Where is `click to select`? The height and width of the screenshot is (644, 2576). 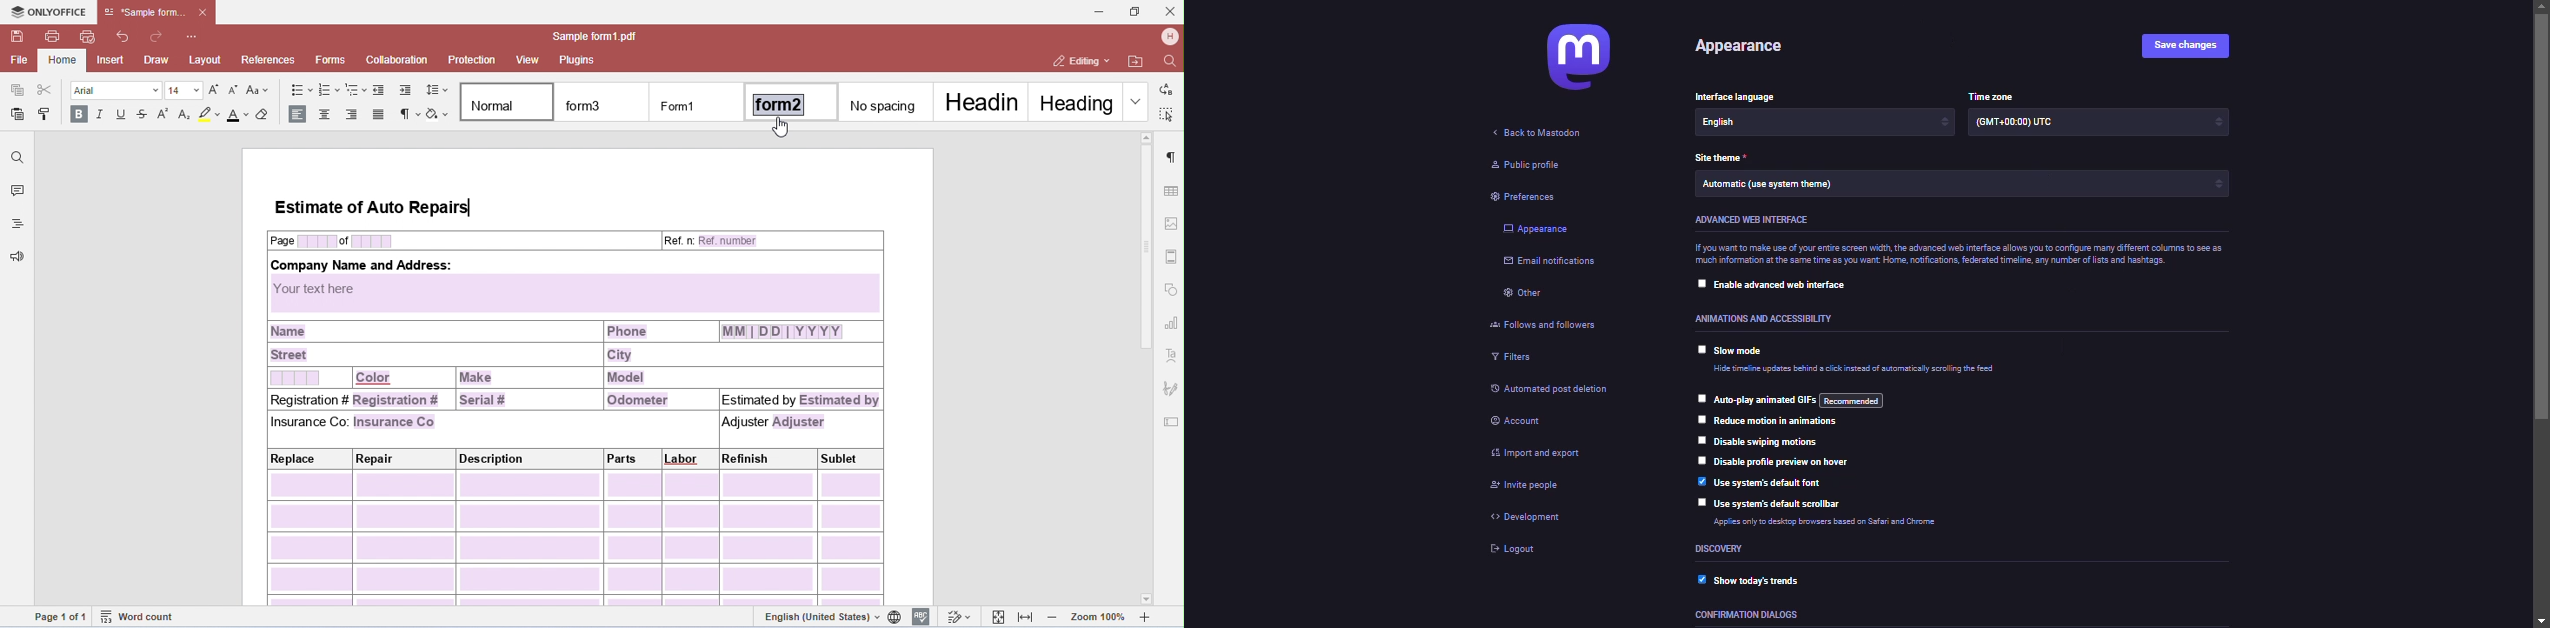
click to select is located at coordinates (1702, 350).